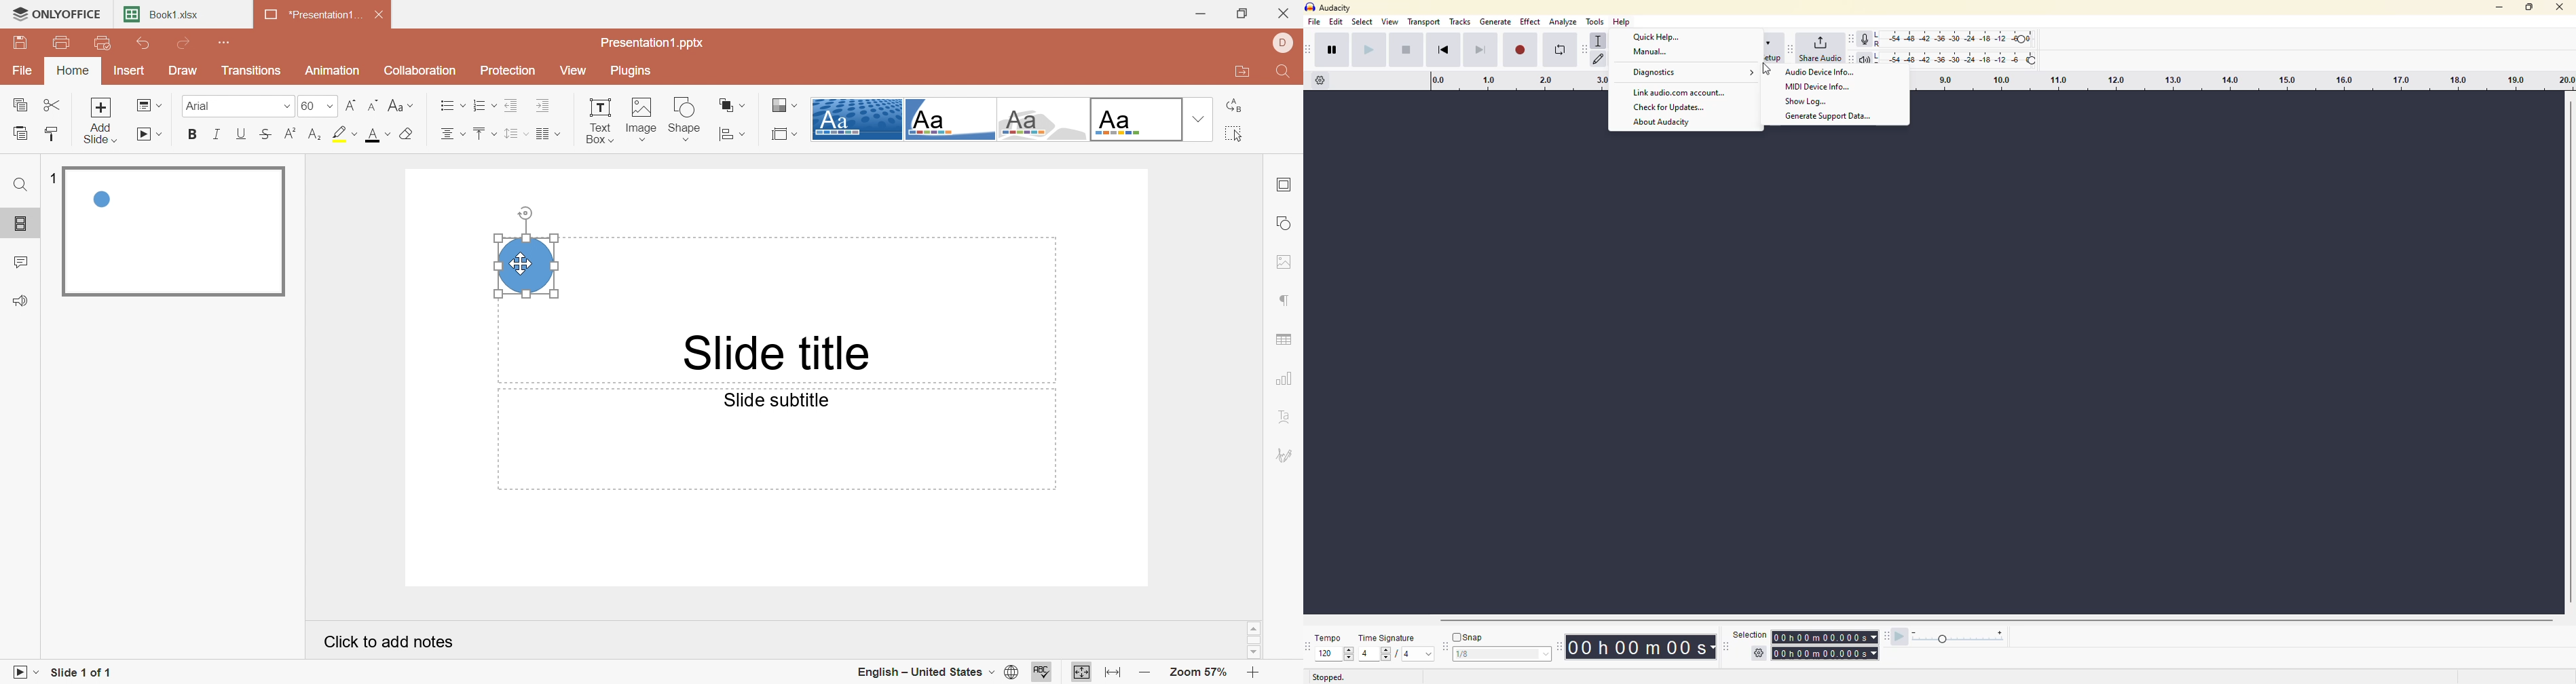 Image resolution: width=2576 pixels, height=700 pixels. What do you see at coordinates (1560, 52) in the screenshot?
I see `enable looping` at bounding box center [1560, 52].